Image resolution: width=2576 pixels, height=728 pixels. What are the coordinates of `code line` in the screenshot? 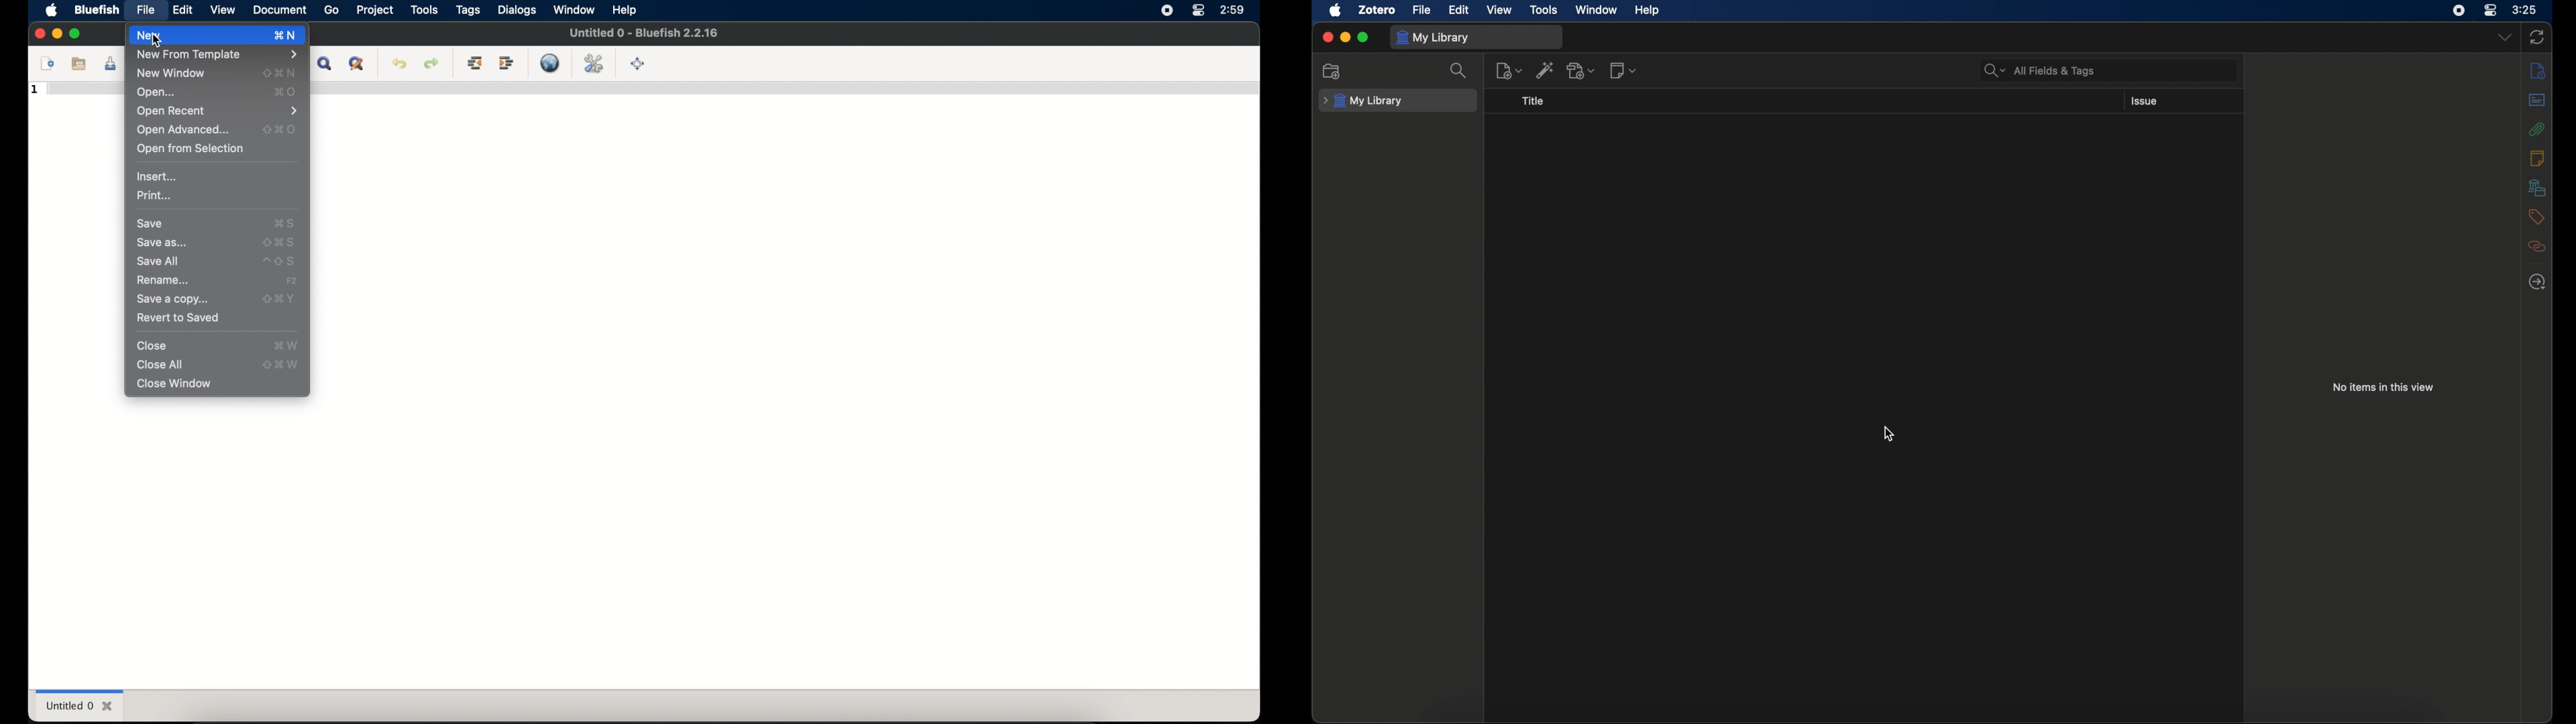 It's located at (783, 88).